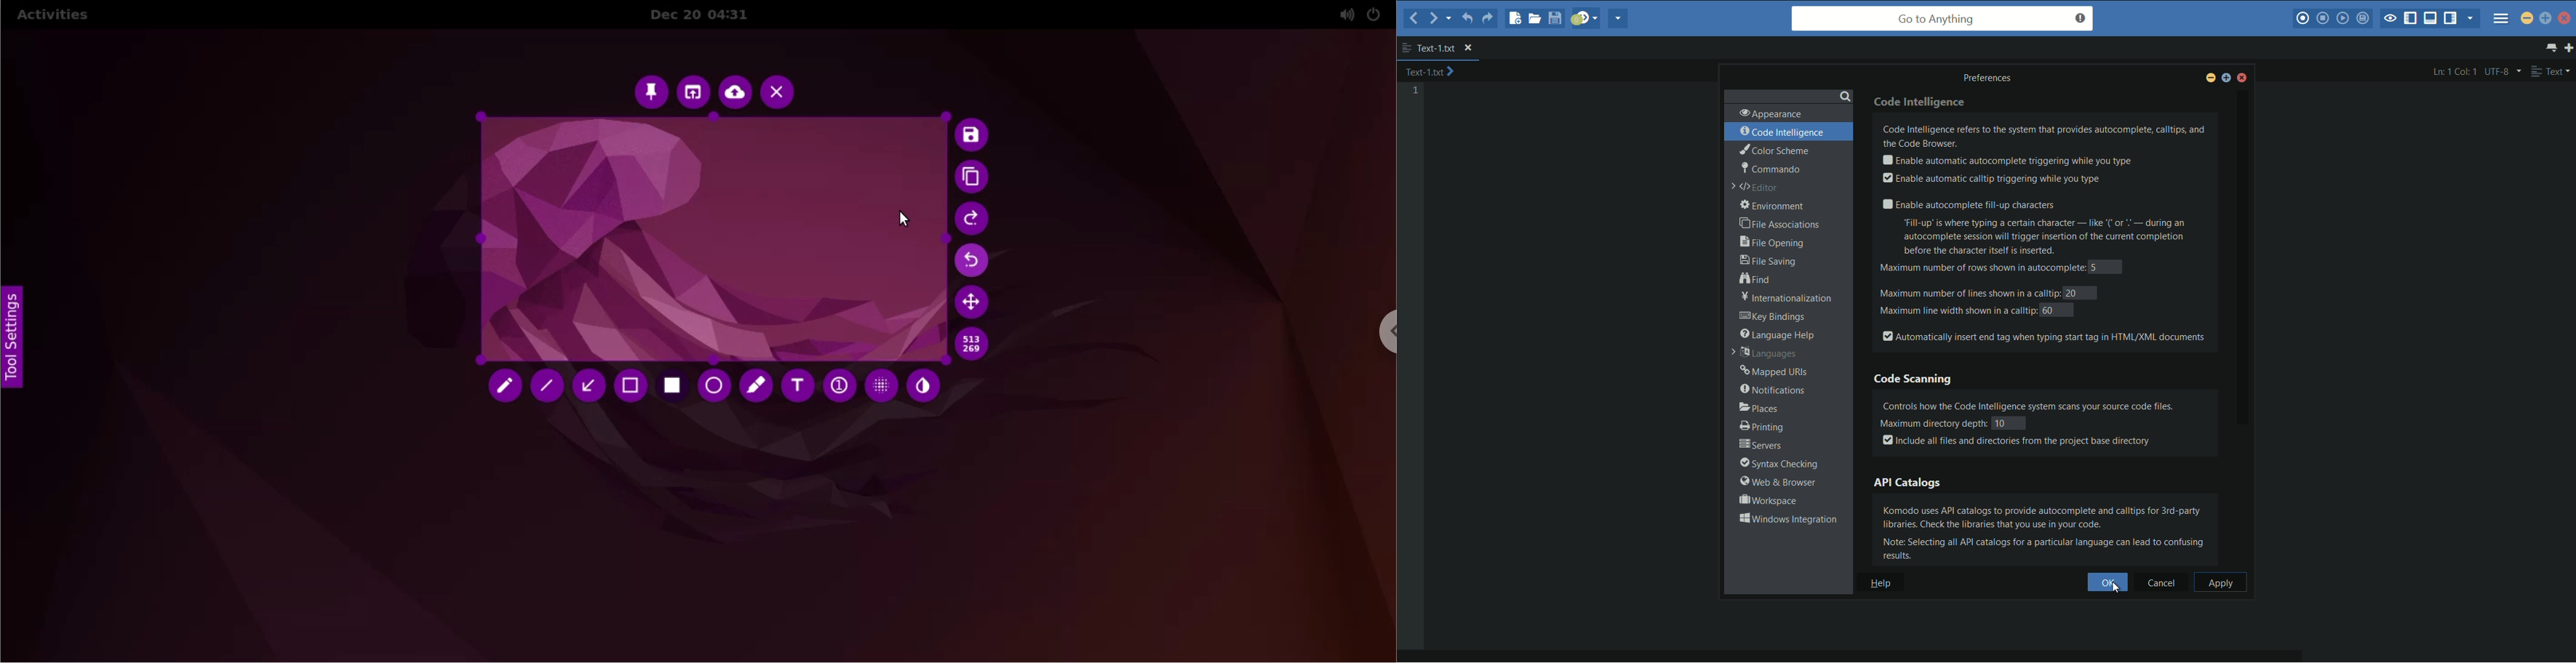 The width and height of the screenshot is (2576, 672). Describe the element at coordinates (1773, 206) in the screenshot. I see `environment` at that location.